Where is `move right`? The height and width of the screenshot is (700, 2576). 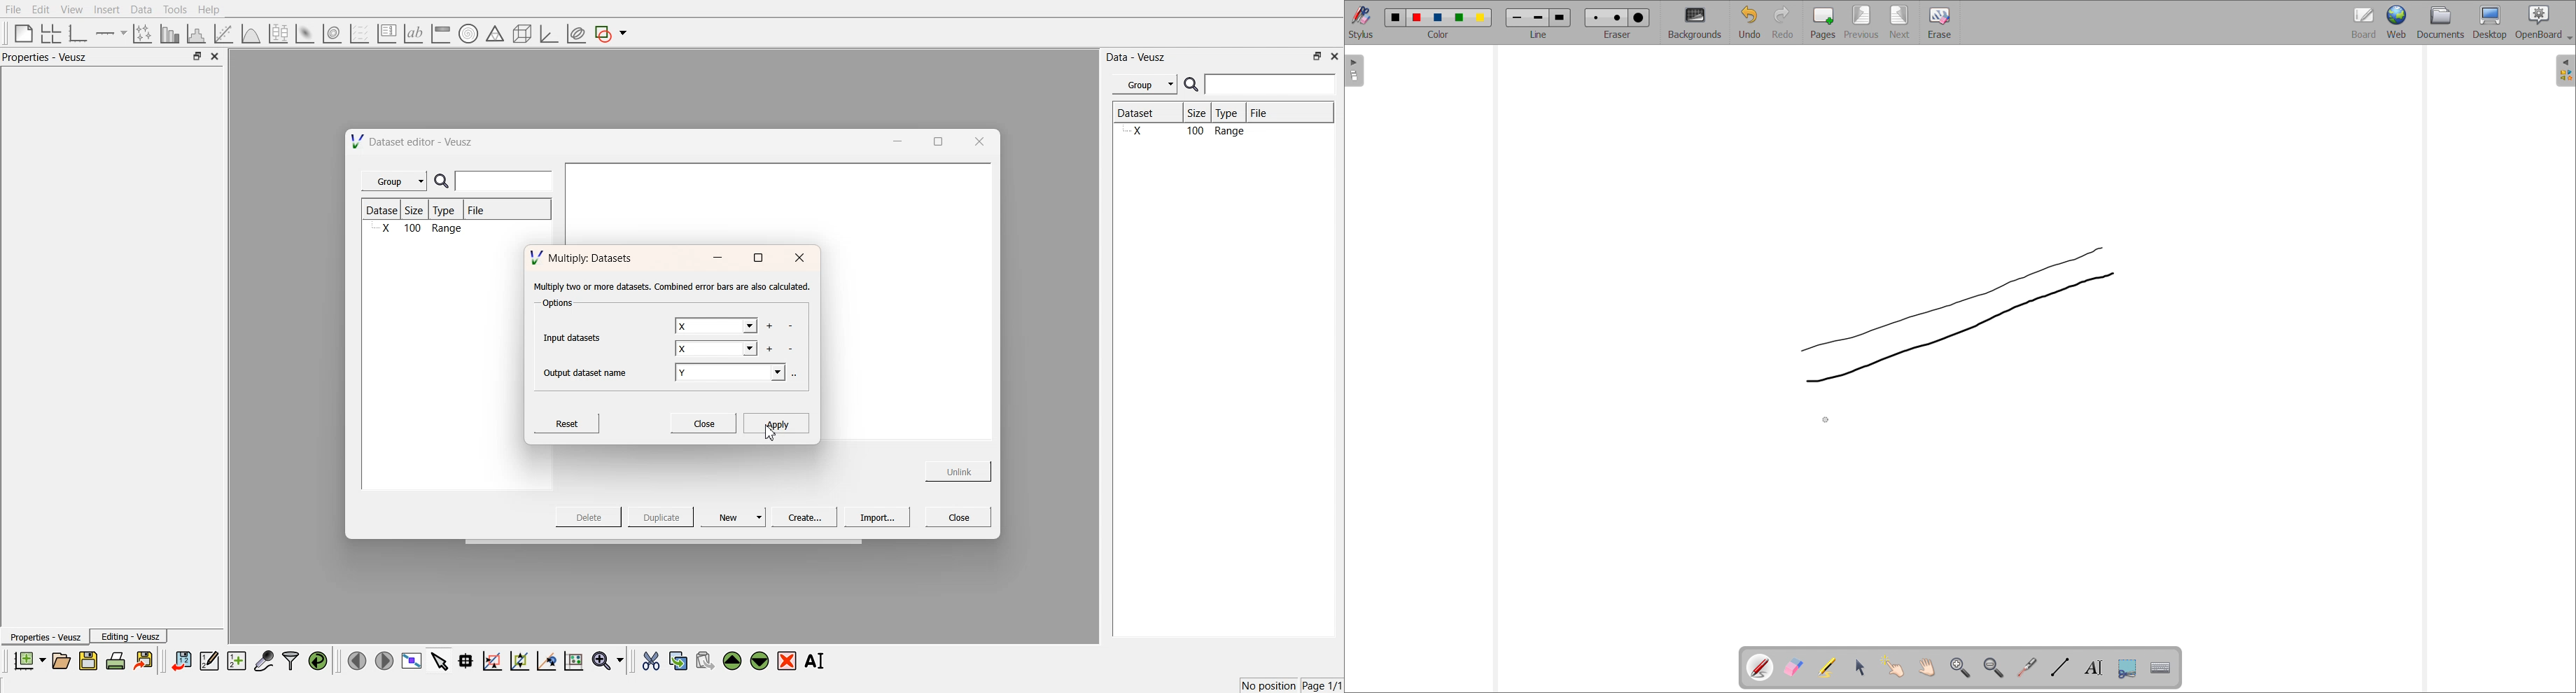
move right is located at coordinates (384, 659).